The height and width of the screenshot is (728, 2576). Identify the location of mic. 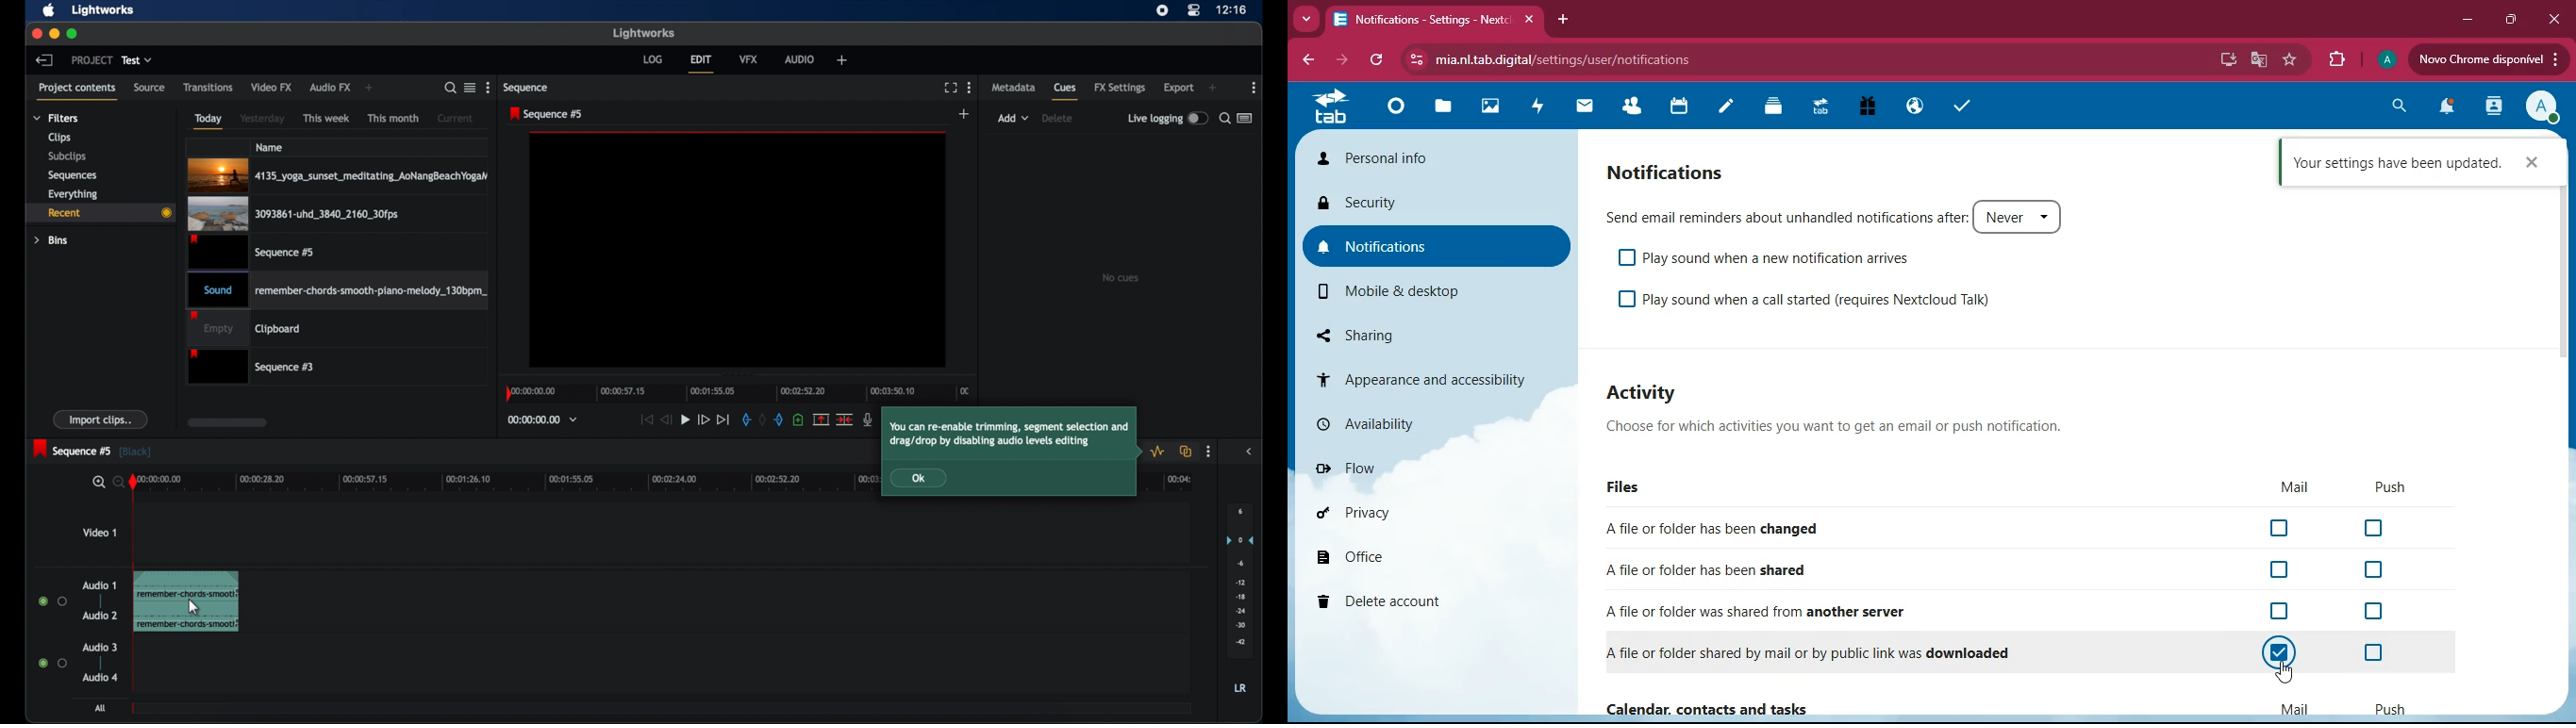
(869, 420).